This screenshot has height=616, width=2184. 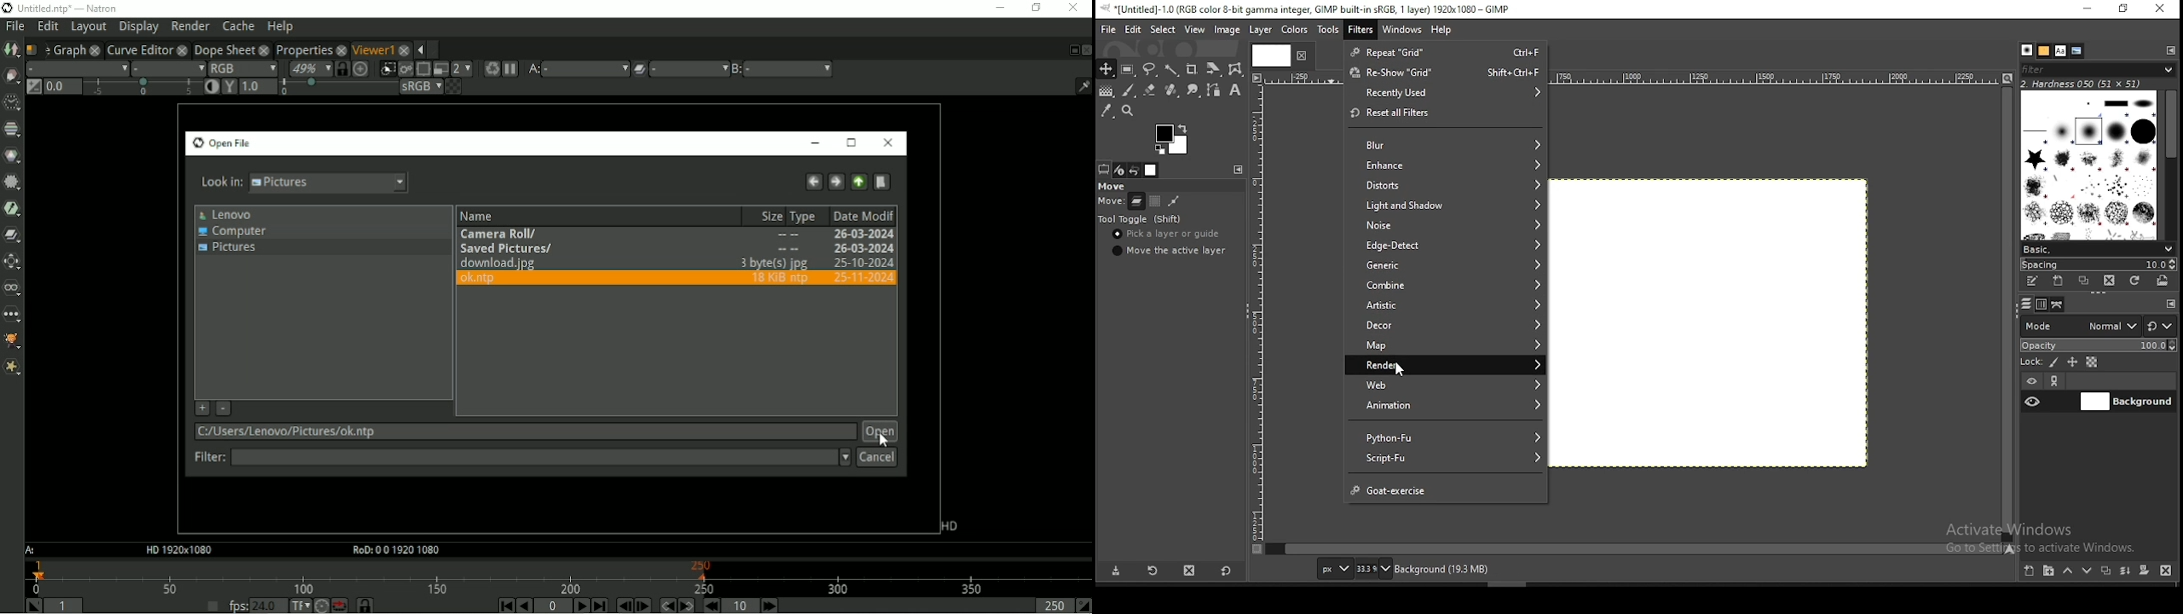 What do you see at coordinates (1446, 204) in the screenshot?
I see `light and shadow` at bounding box center [1446, 204].